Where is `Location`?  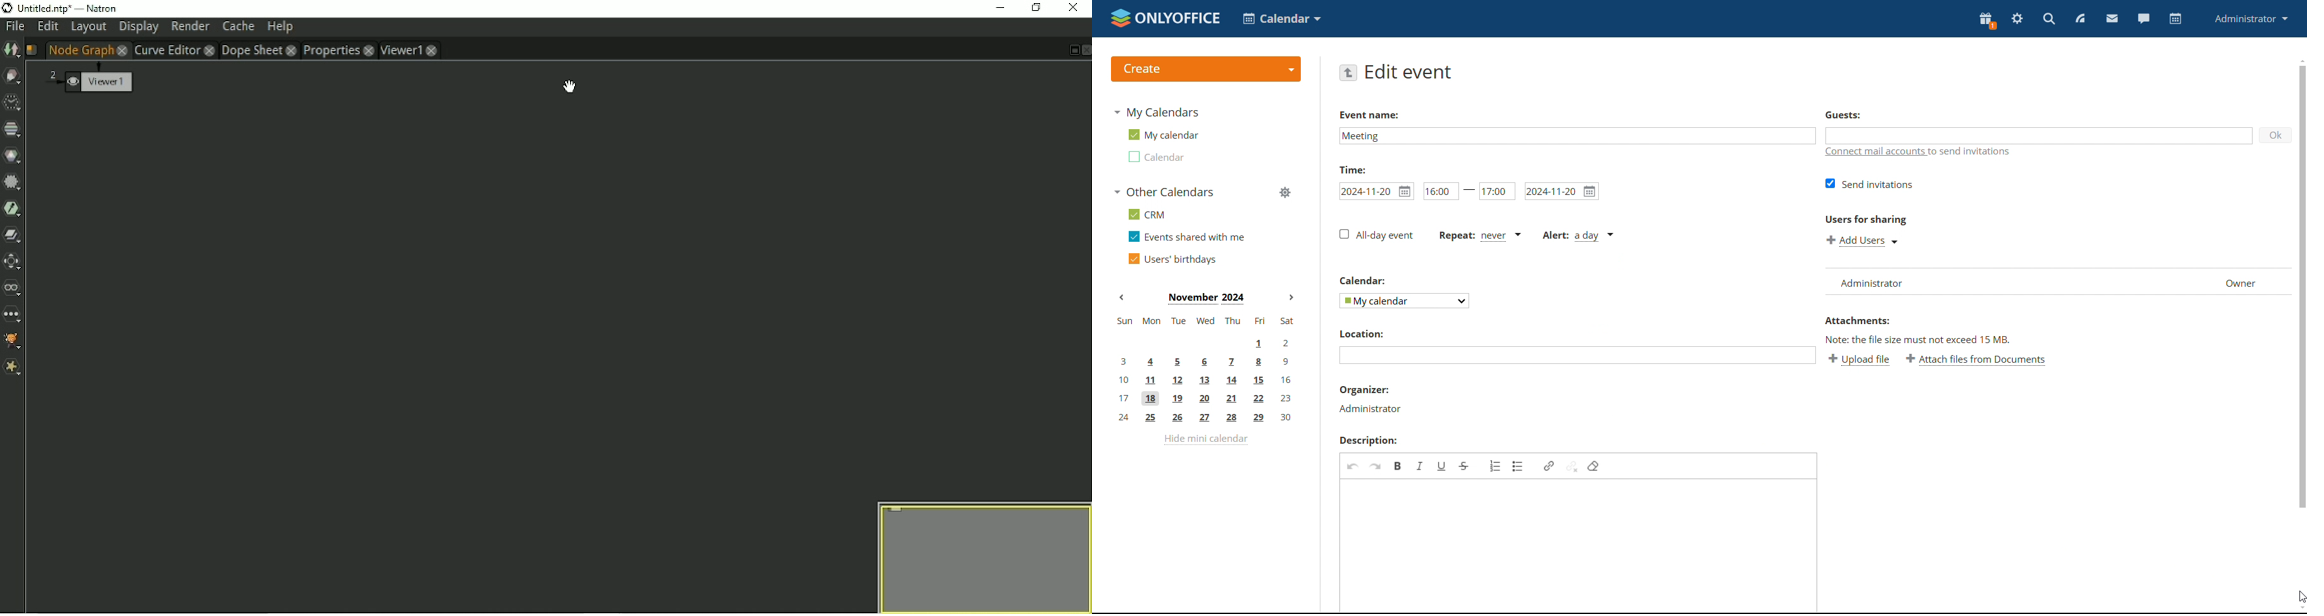
Location is located at coordinates (1362, 334).